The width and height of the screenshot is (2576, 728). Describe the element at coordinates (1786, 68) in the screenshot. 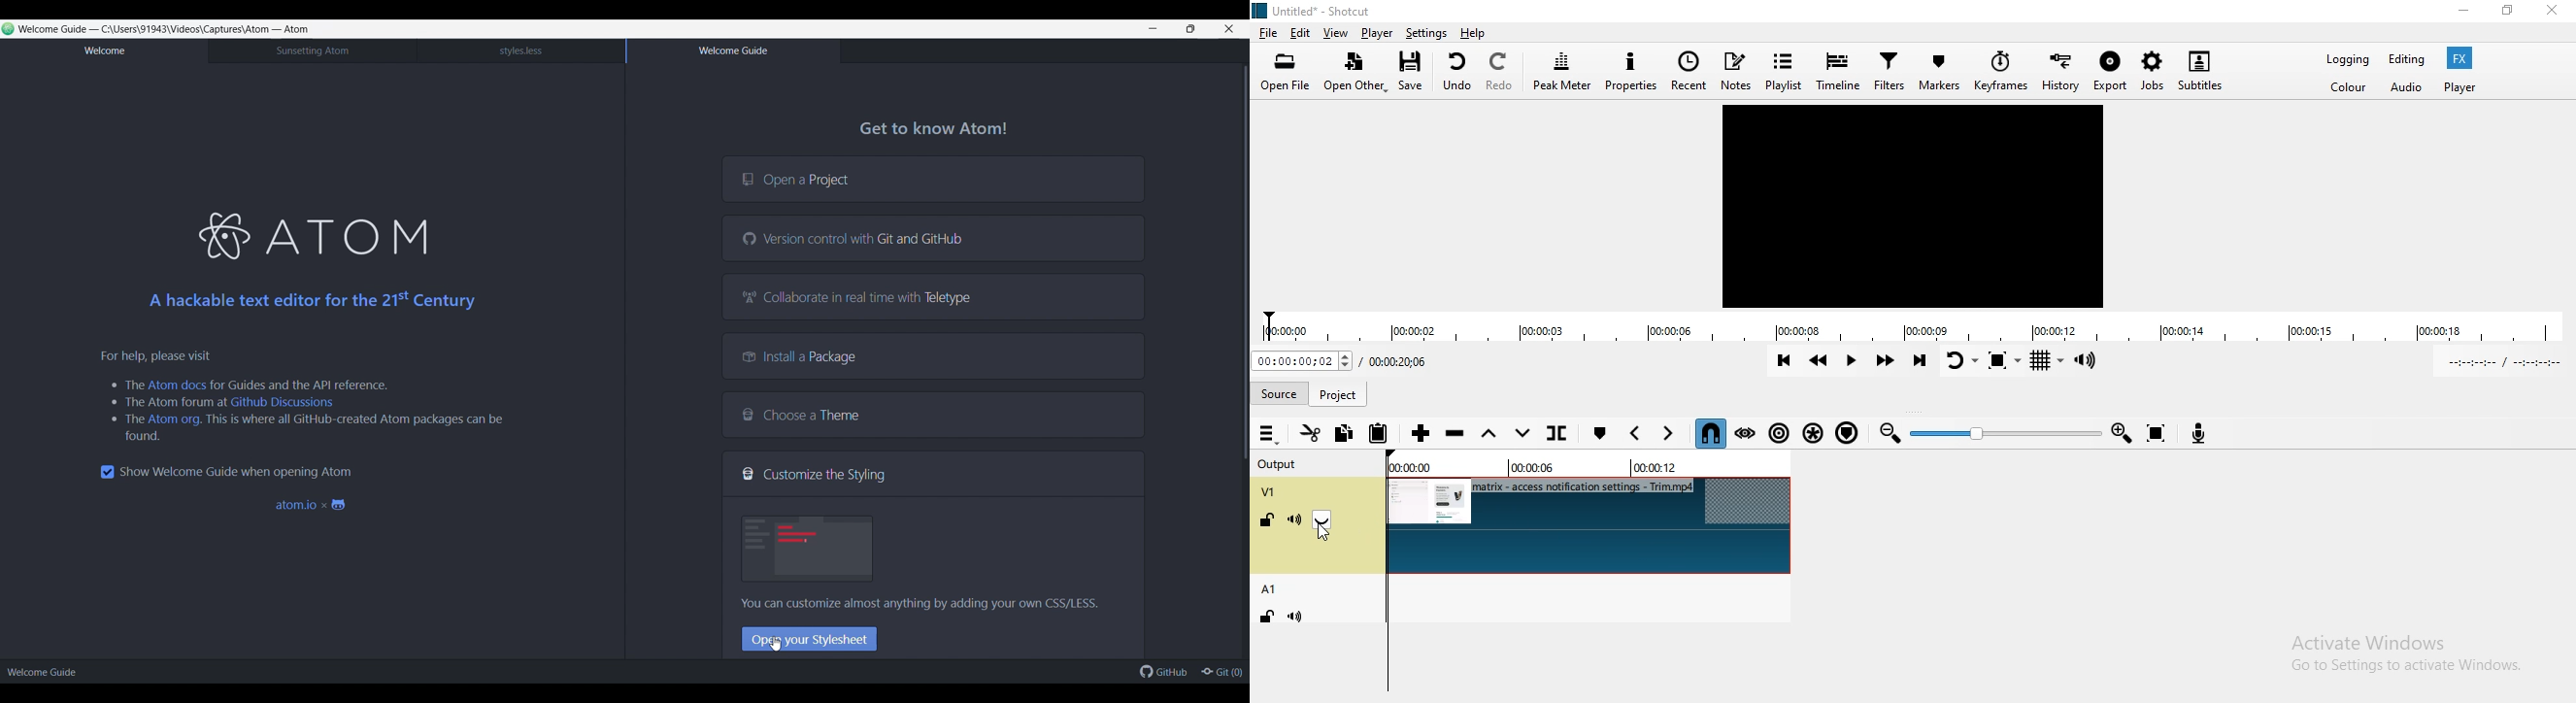

I see `Playlist` at that location.